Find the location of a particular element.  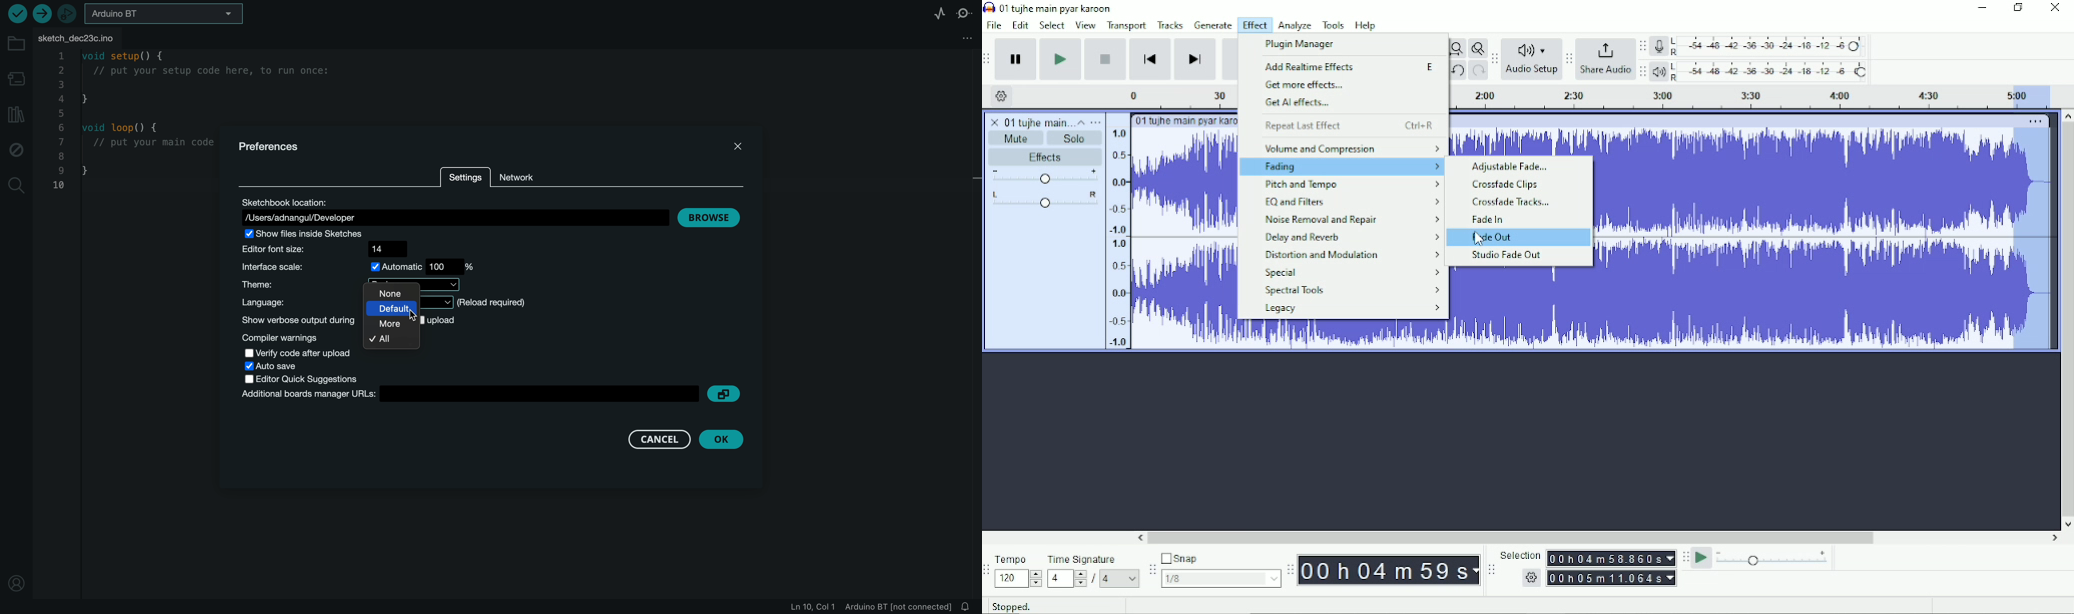

1/8 is located at coordinates (1223, 578).